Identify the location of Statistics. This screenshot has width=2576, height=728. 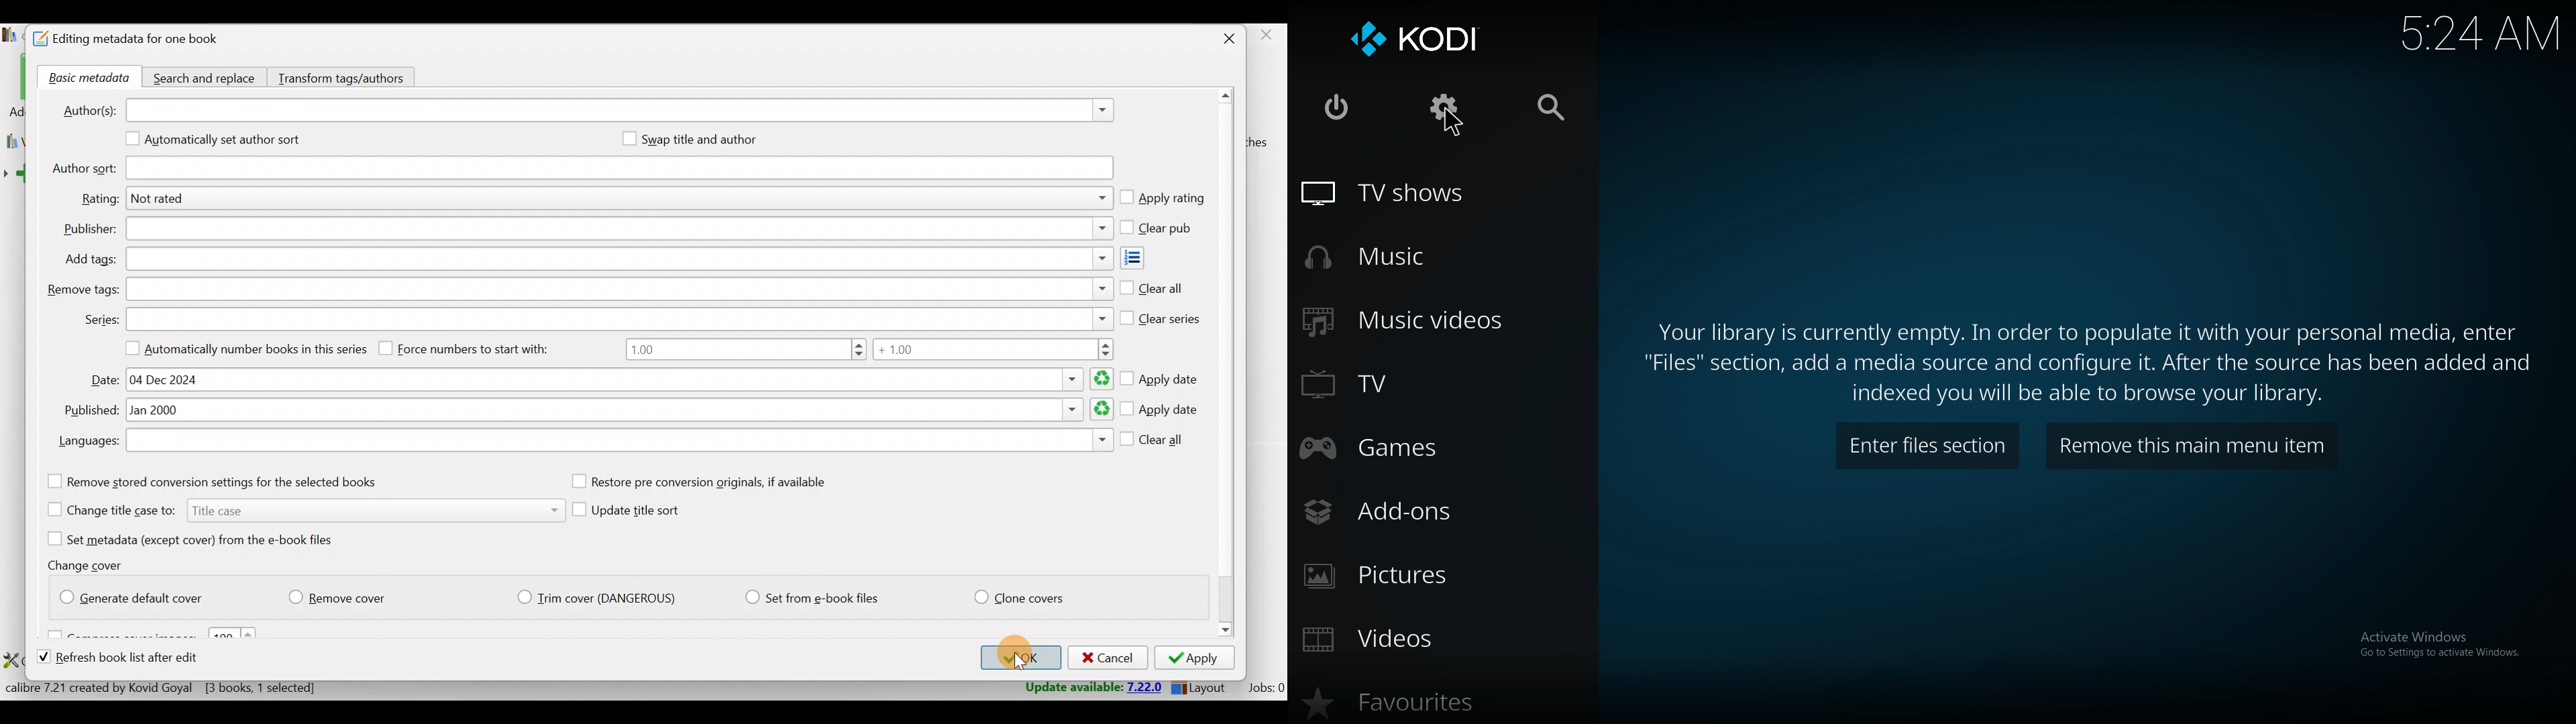
(186, 687).